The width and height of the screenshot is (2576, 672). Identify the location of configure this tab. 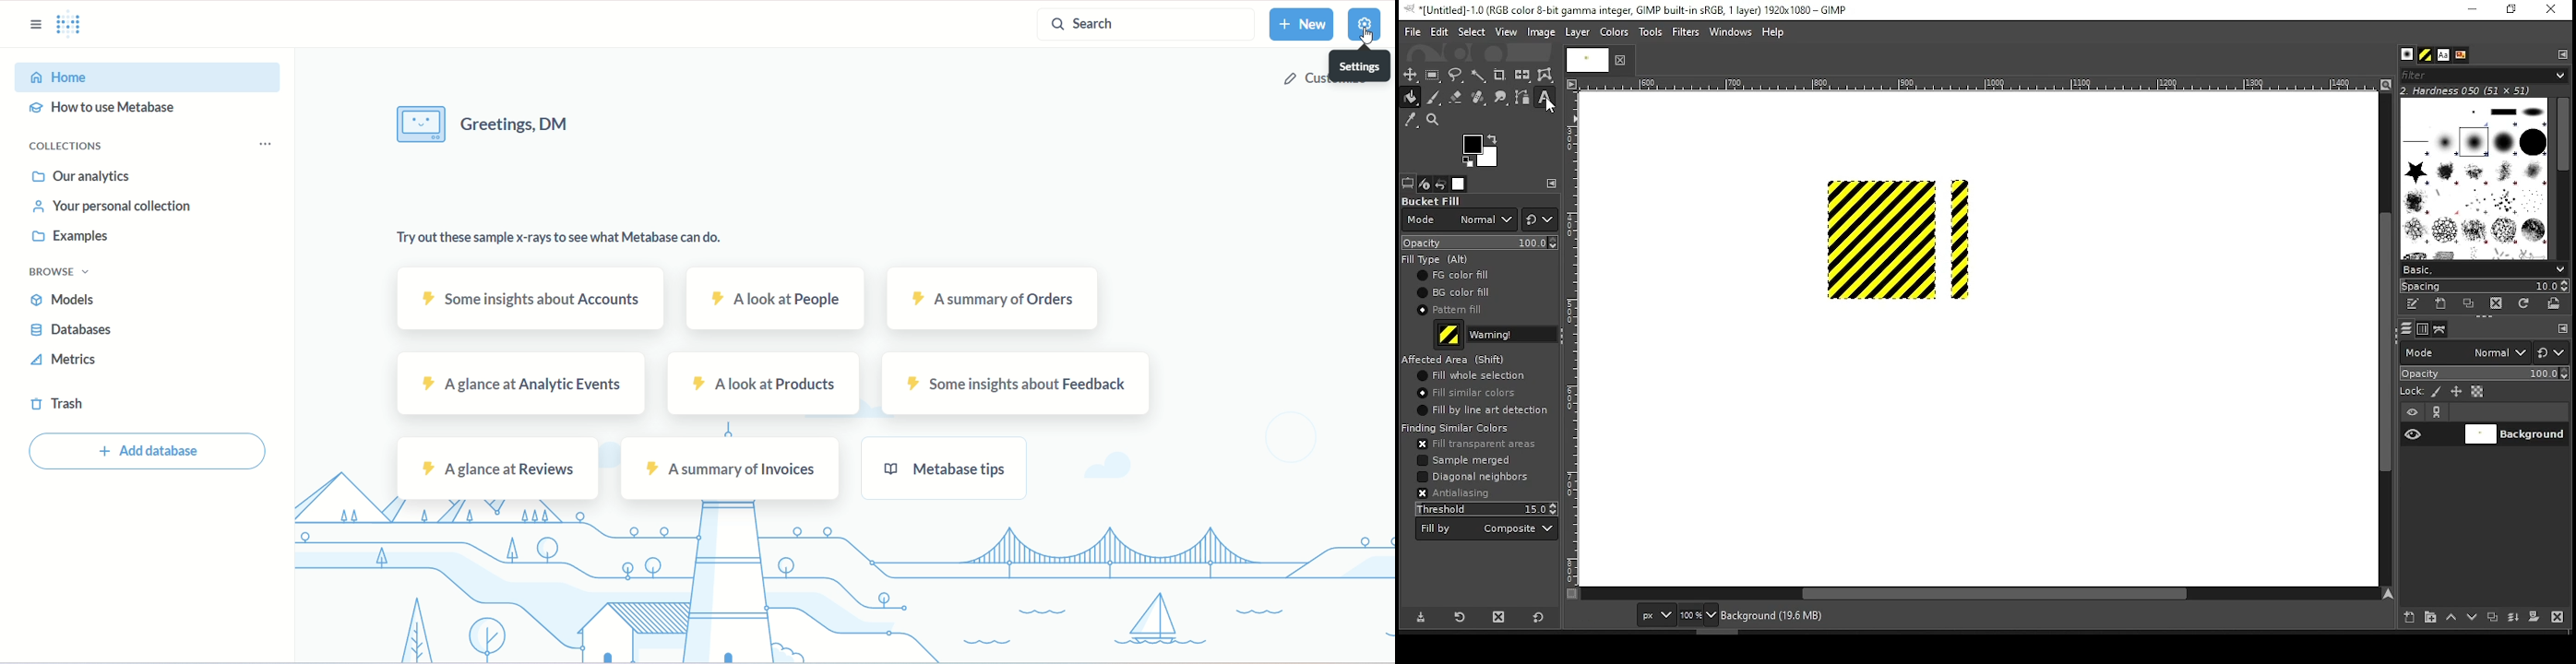
(2563, 330).